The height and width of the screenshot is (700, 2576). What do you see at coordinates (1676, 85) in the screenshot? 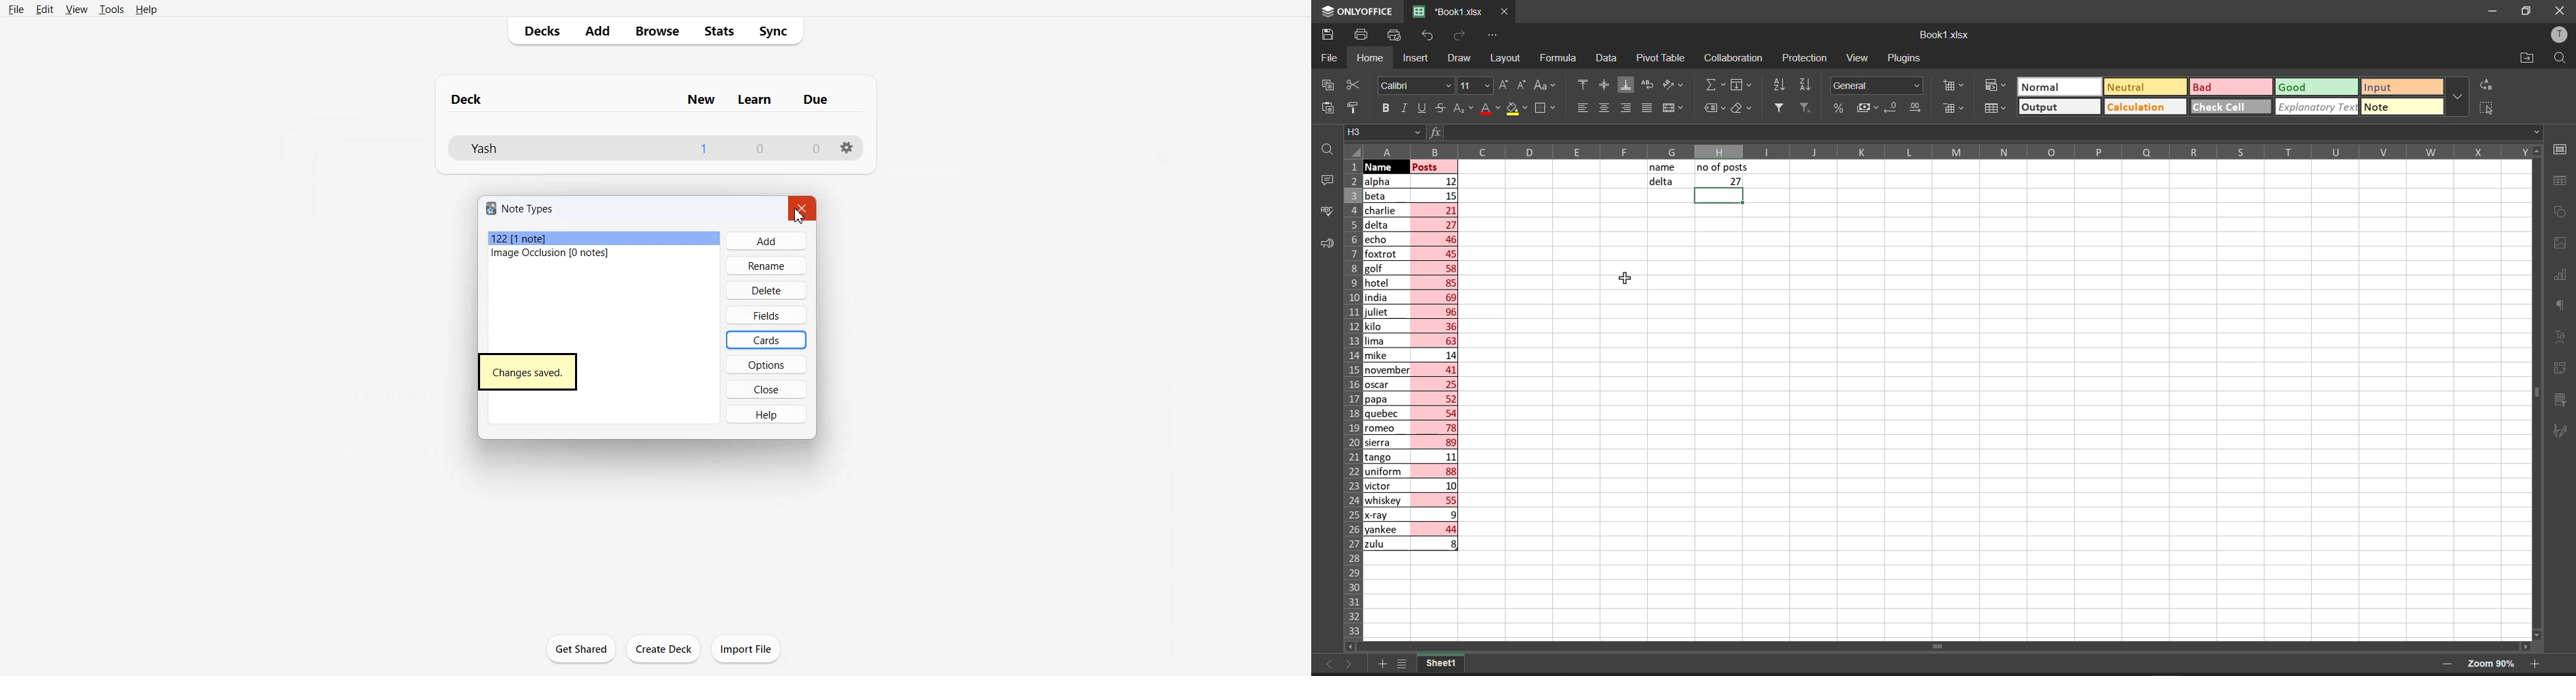
I see `orientation` at bounding box center [1676, 85].